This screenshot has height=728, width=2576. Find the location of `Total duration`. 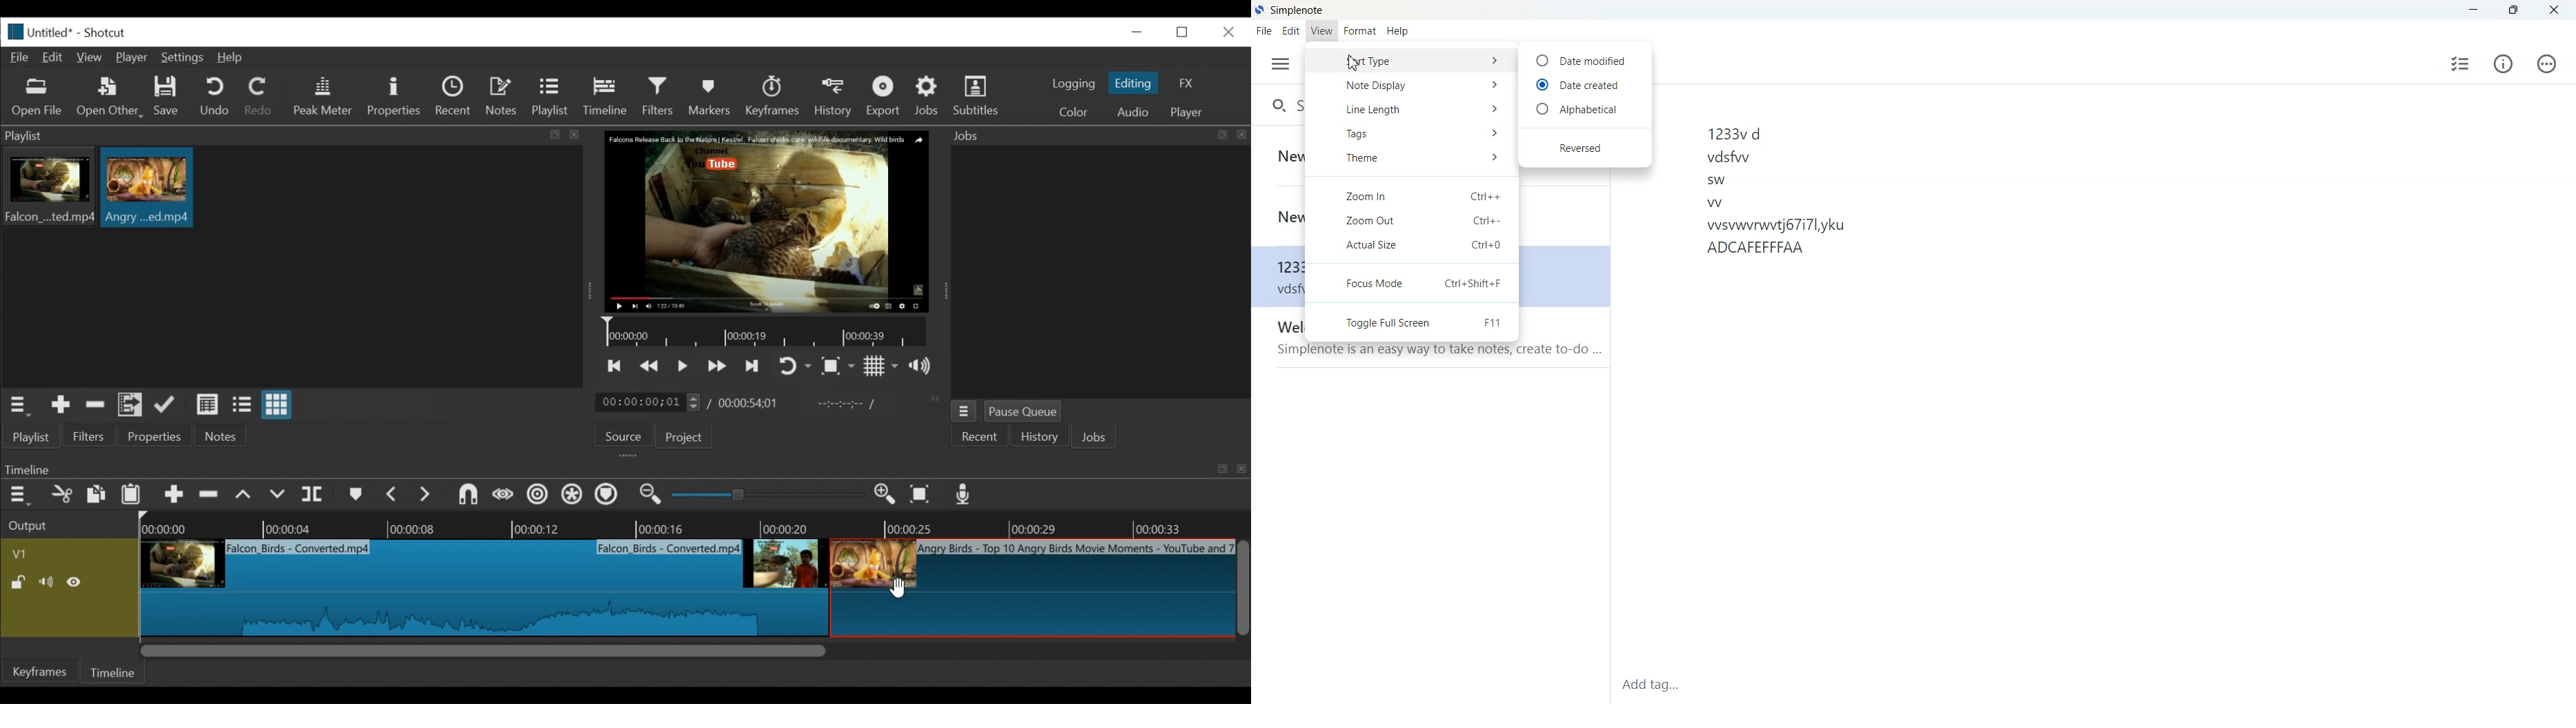

Total duration is located at coordinates (753, 403).